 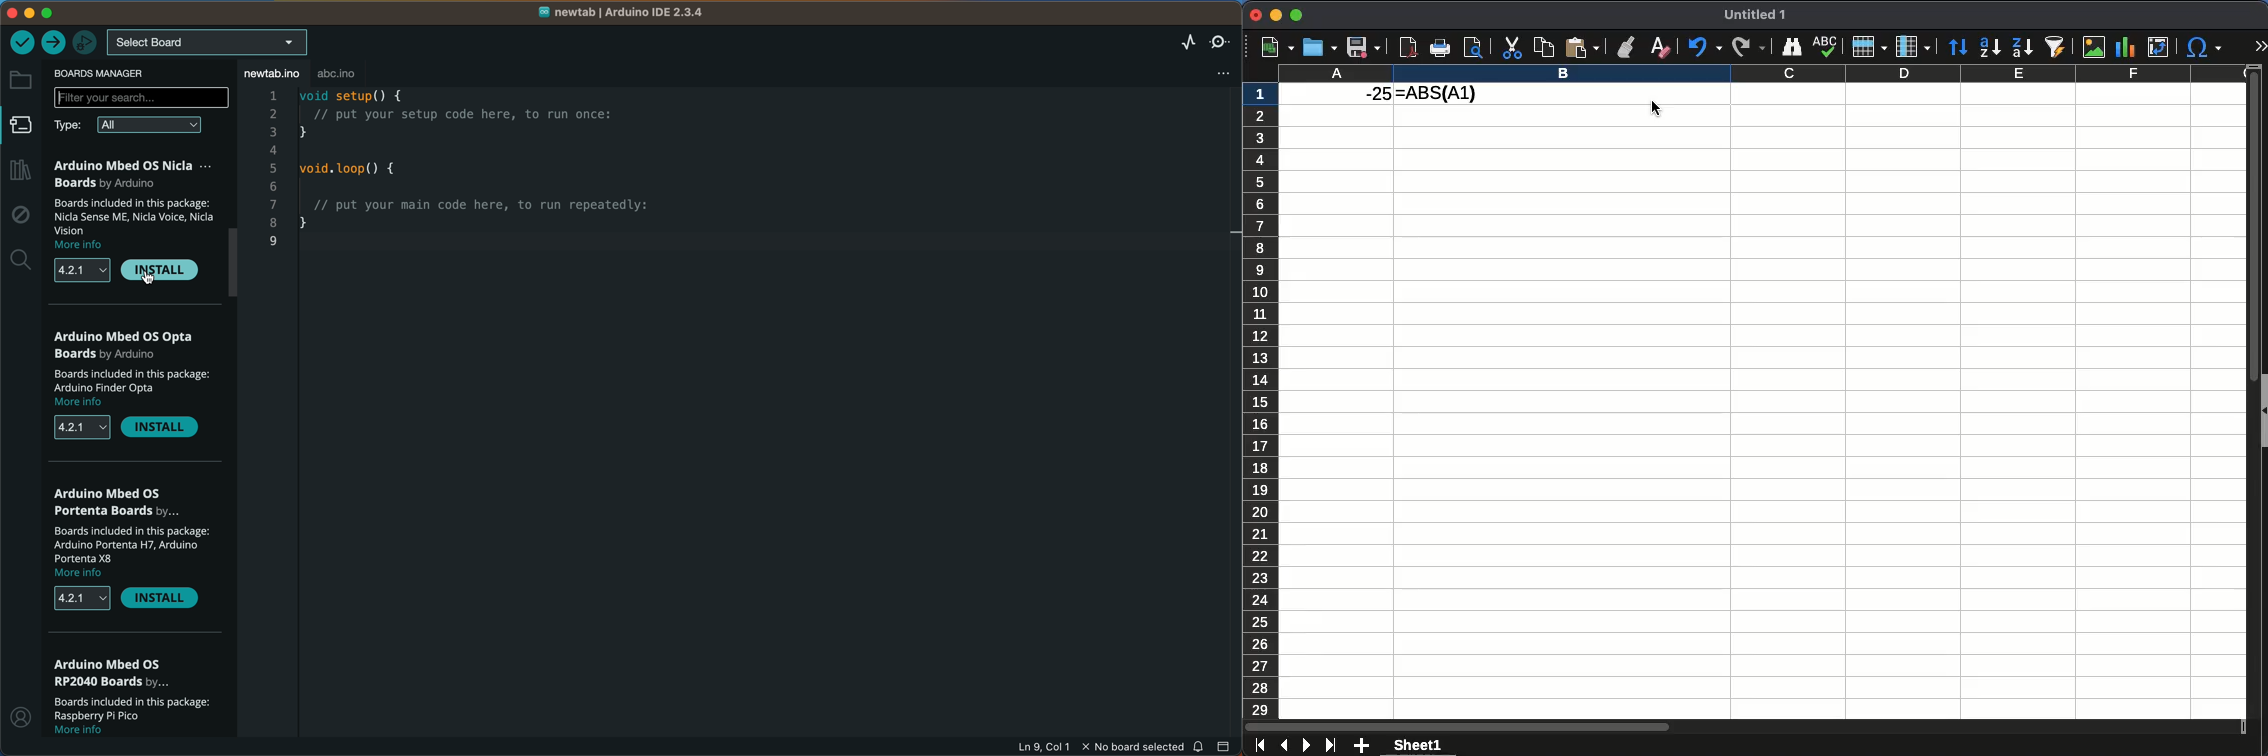 What do you see at coordinates (273, 73) in the screenshot?
I see `file tab` at bounding box center [273, 73].